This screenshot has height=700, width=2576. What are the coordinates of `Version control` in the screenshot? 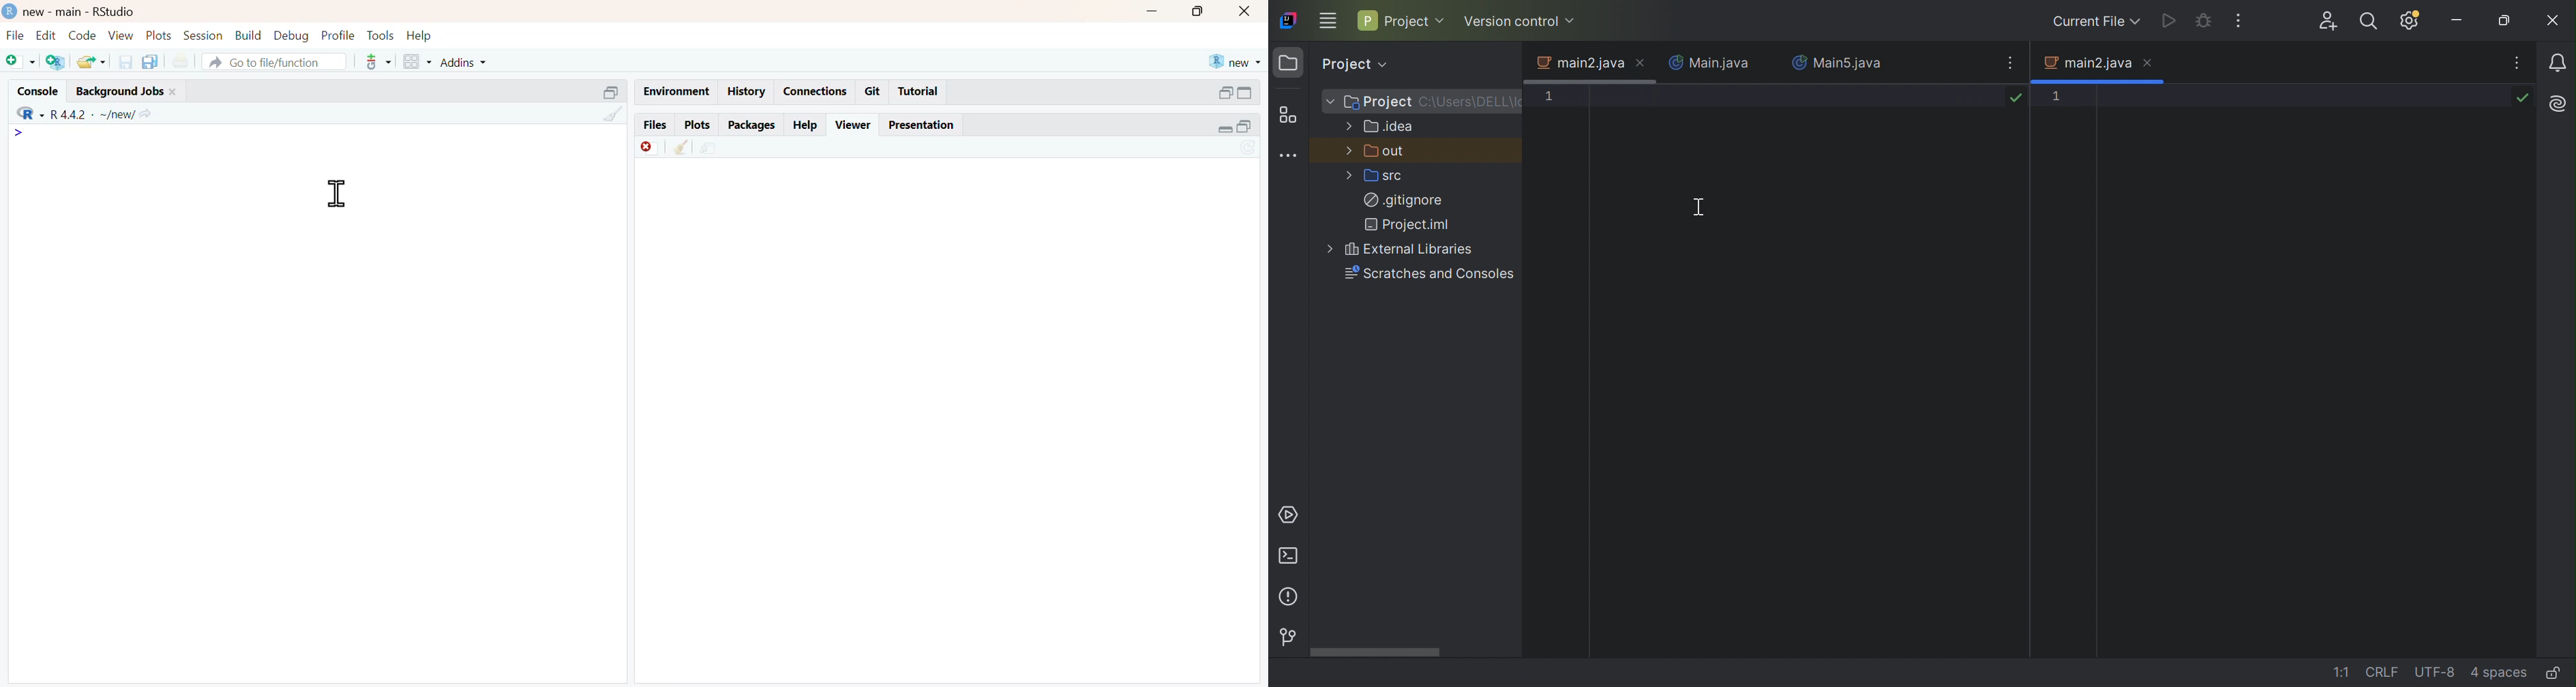 It's located at (1523, 22).